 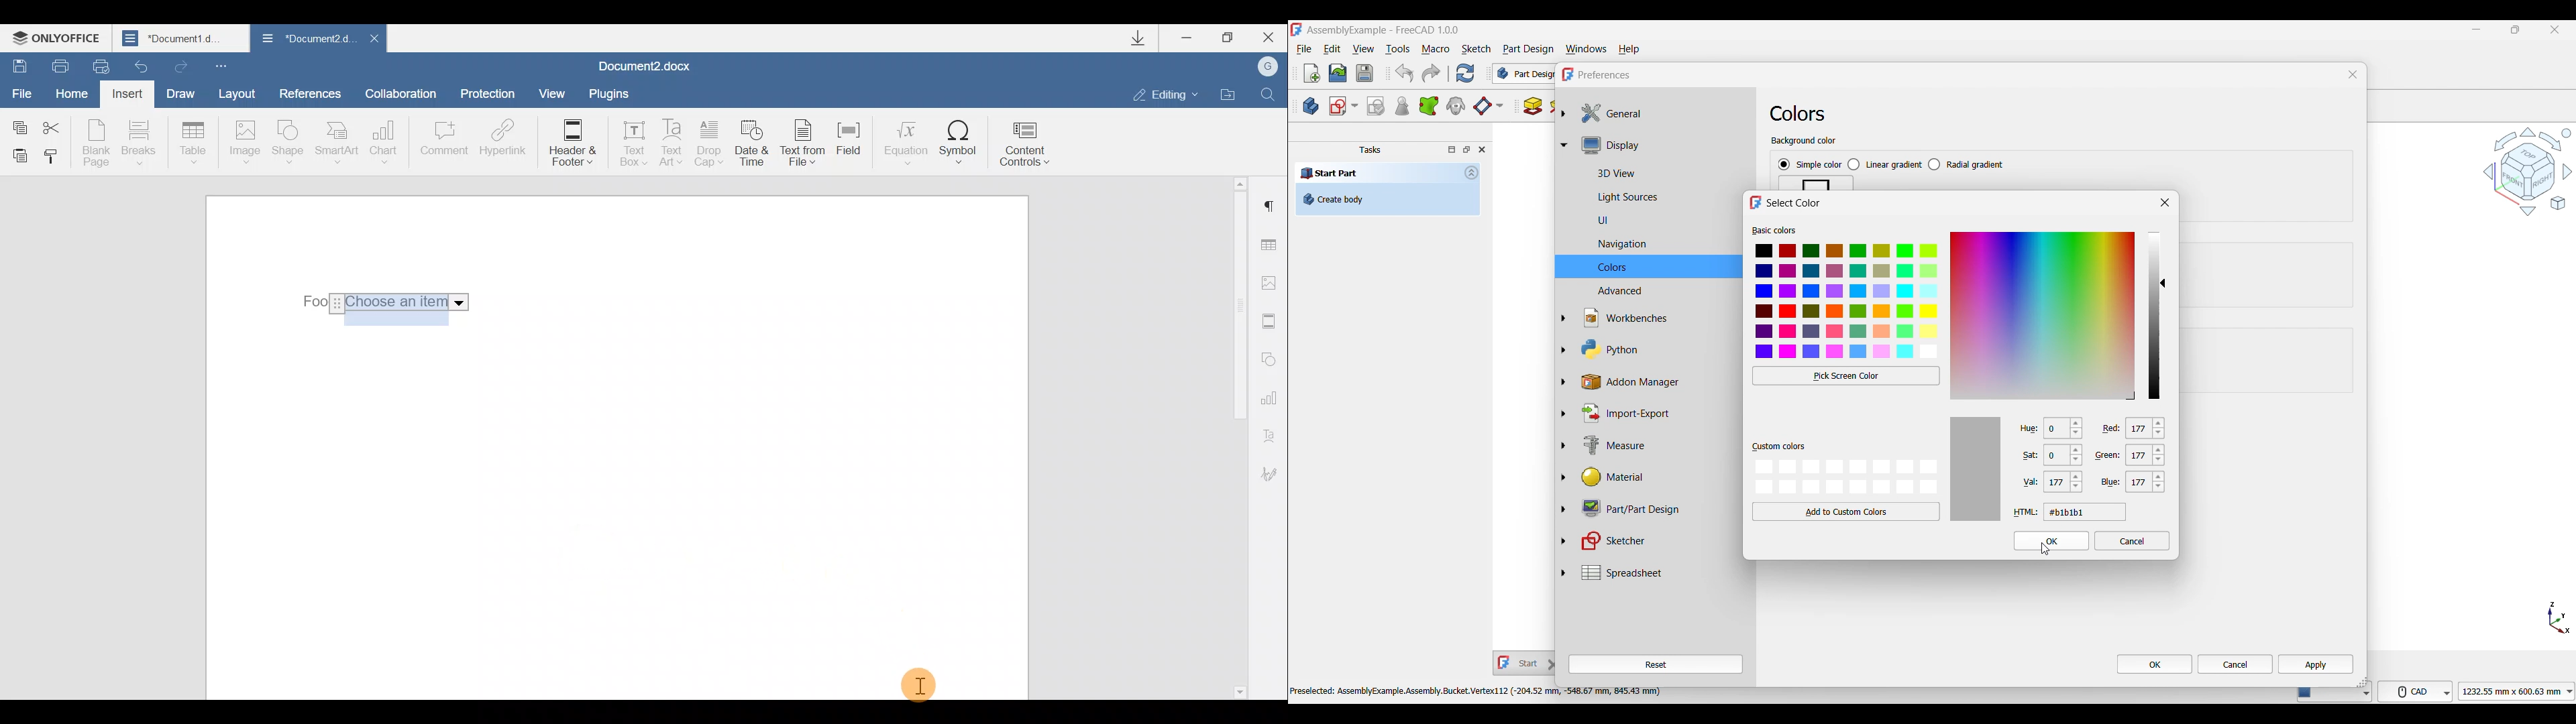 What do you see at coordinates (1387, 199) in the screenshot?
I see `Create body` at bounding box center [1387, 199].